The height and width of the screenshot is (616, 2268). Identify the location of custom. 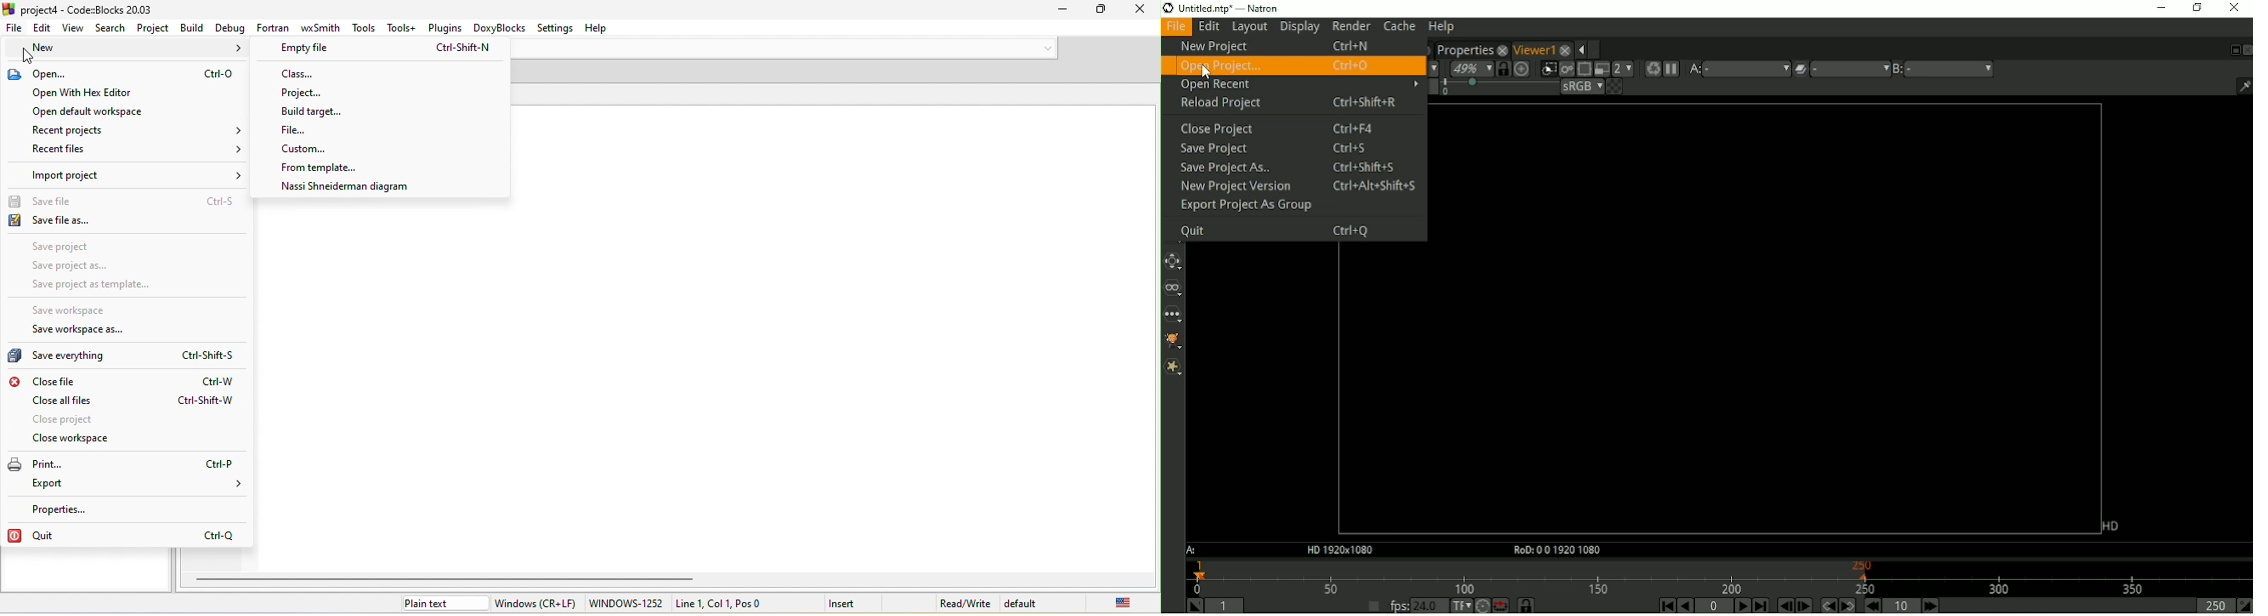
(320, 150).